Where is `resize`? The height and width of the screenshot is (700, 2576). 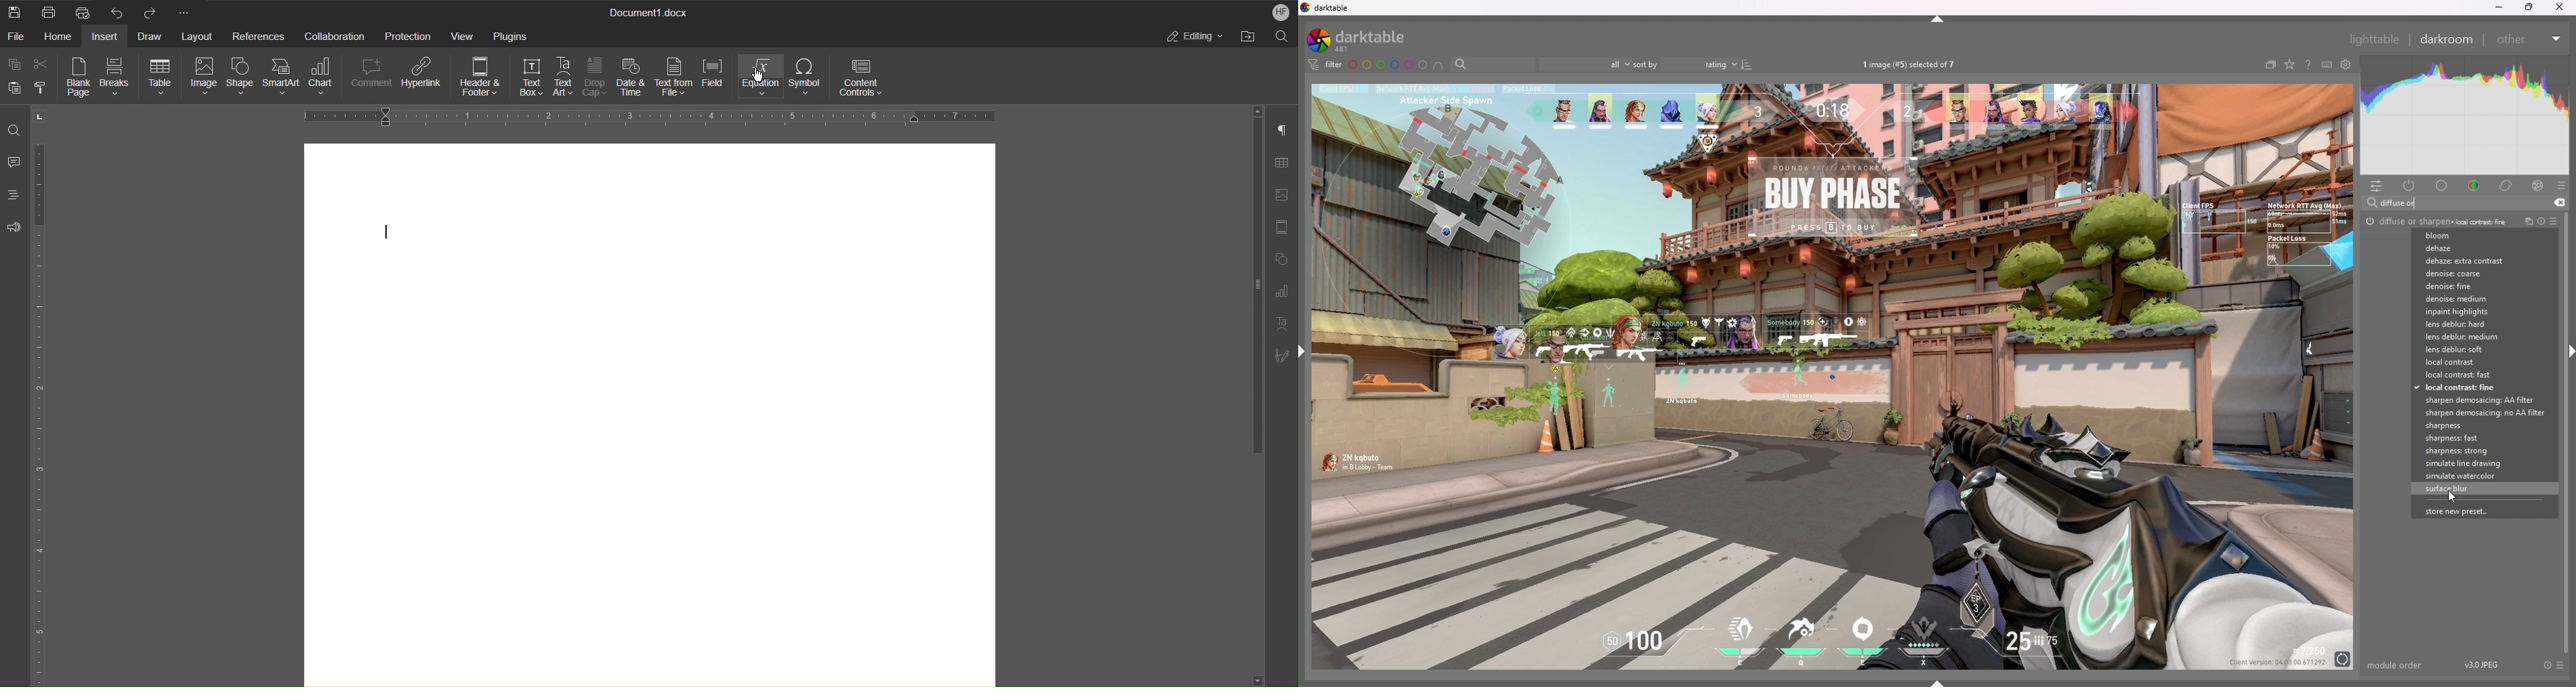
resize is located at coordinates (2530, 7).